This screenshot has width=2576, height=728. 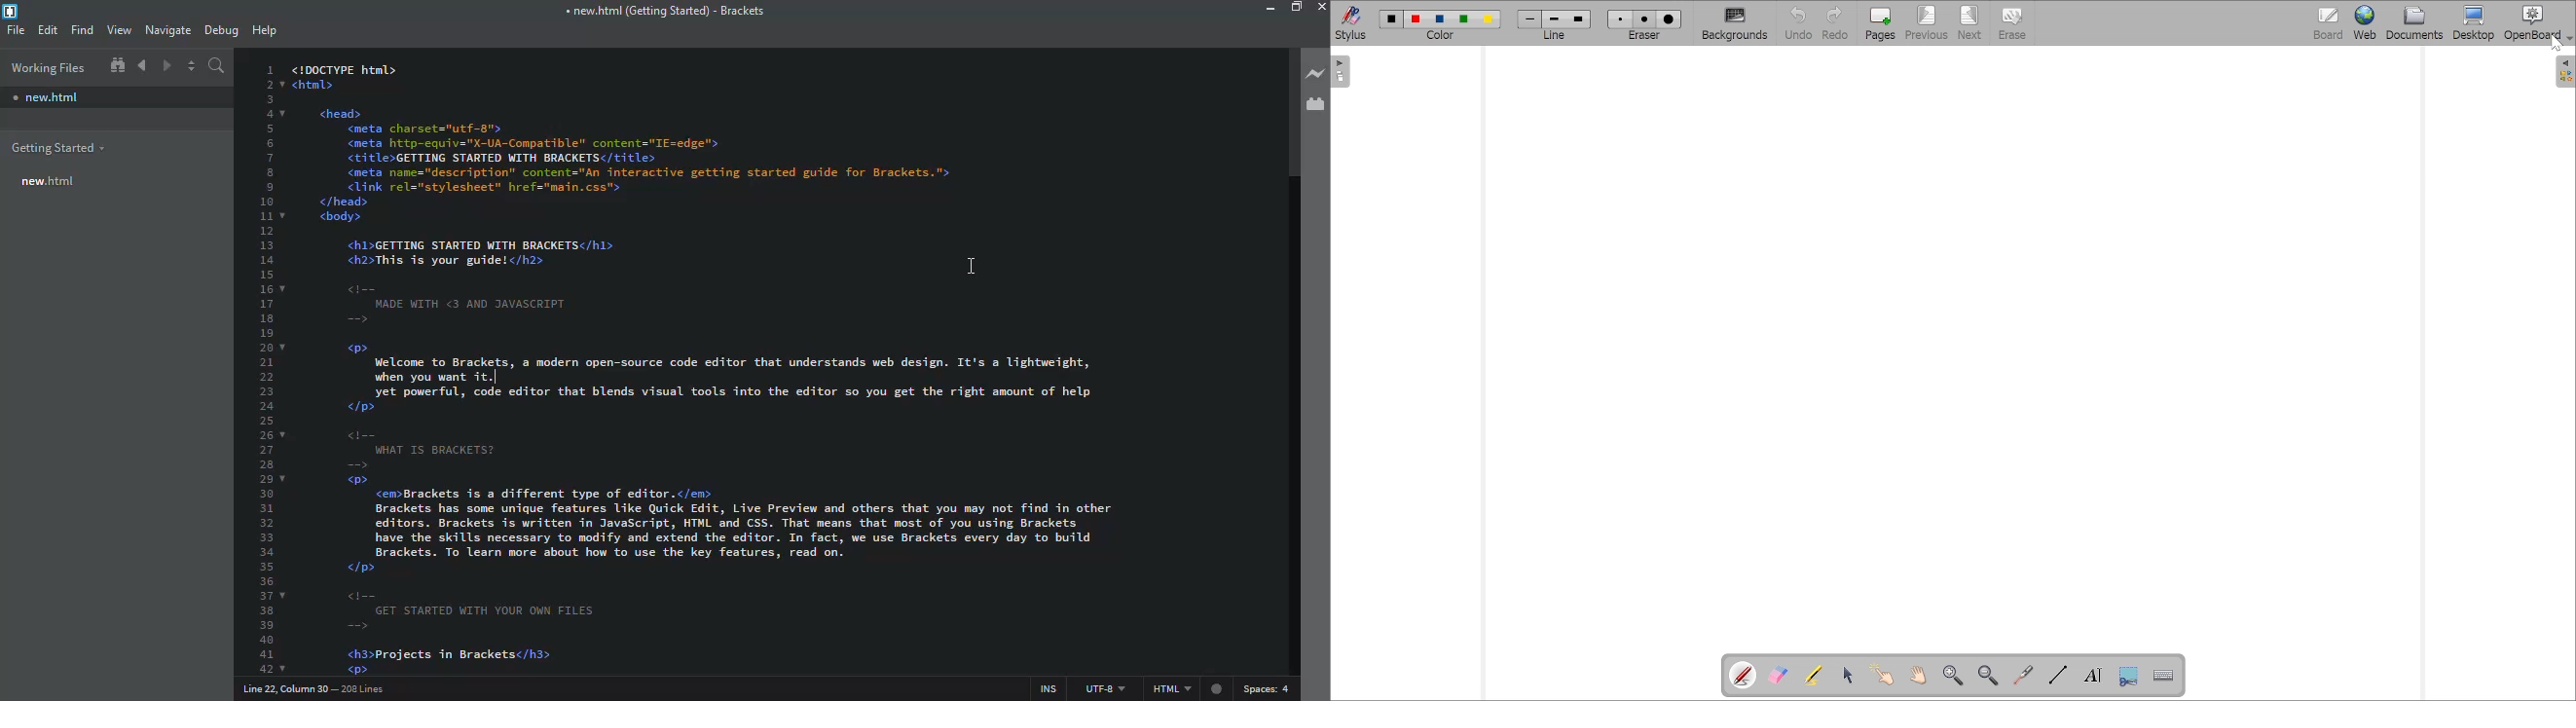 What do you see at coordinates (1316, 103) in the screenshot?
I see `extension manager` at bounding box center [1316, 103].